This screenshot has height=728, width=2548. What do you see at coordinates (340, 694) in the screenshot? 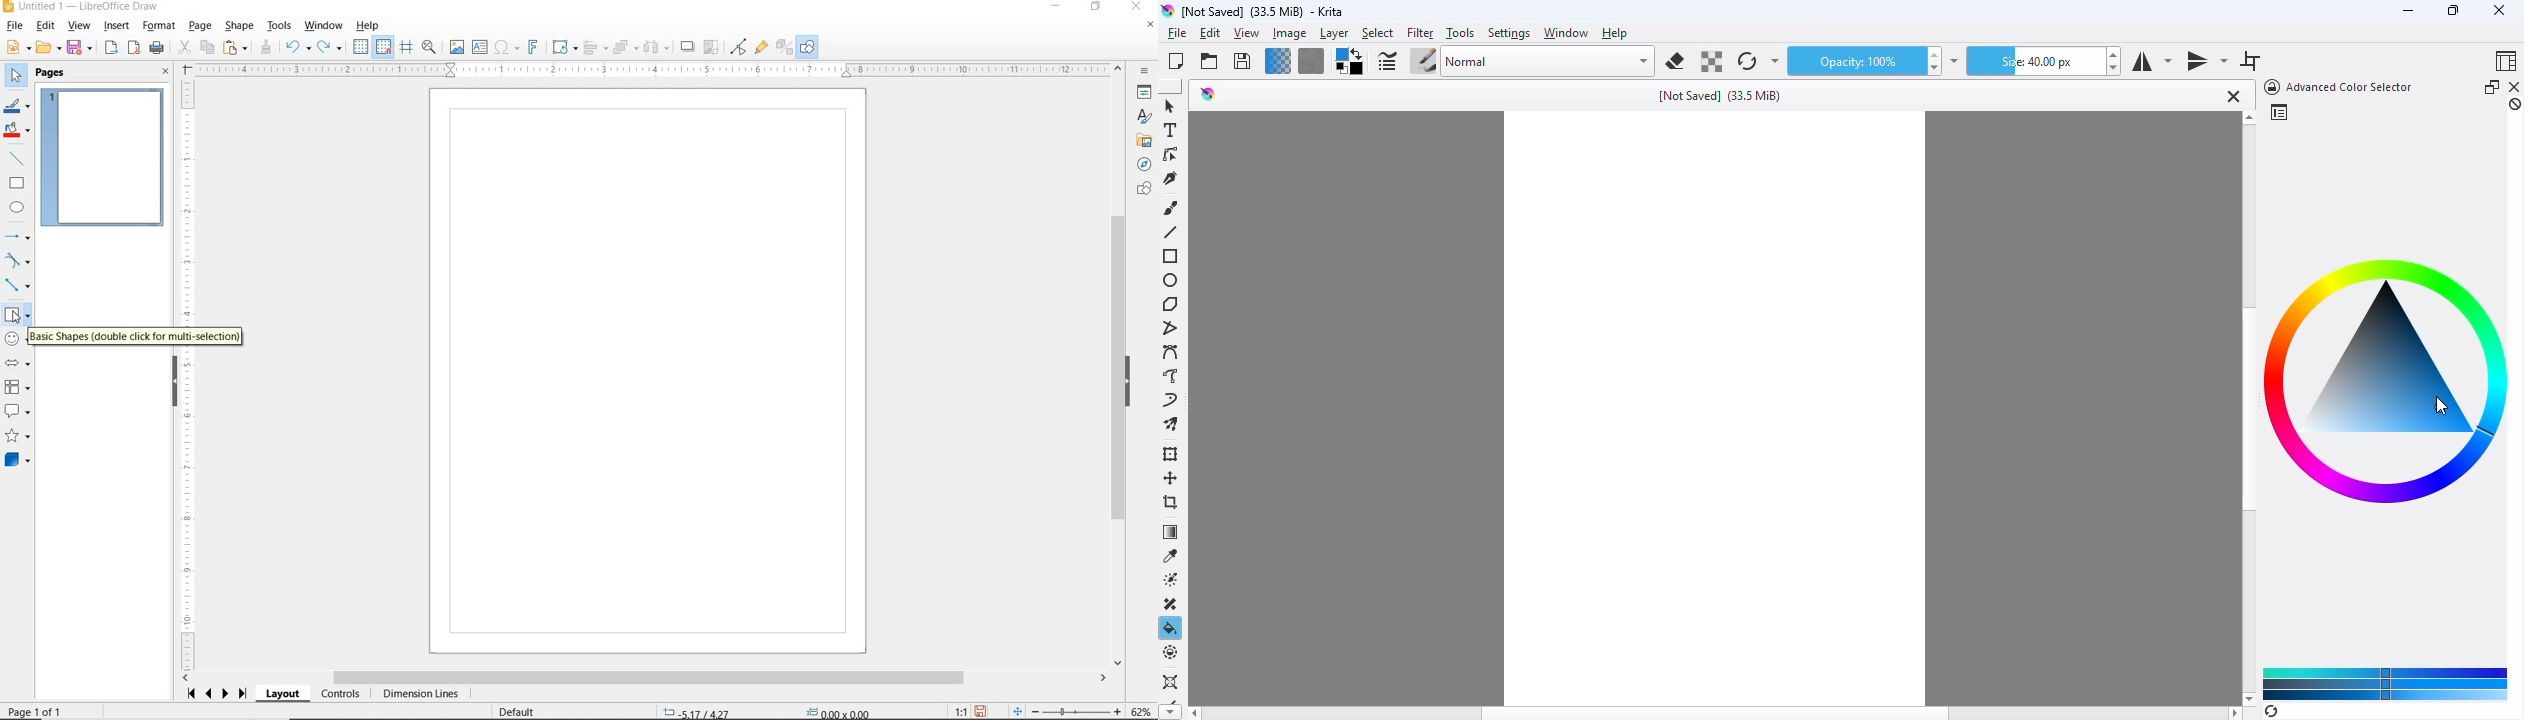
I see `CONTROLS` at bounding box center [340, 694].